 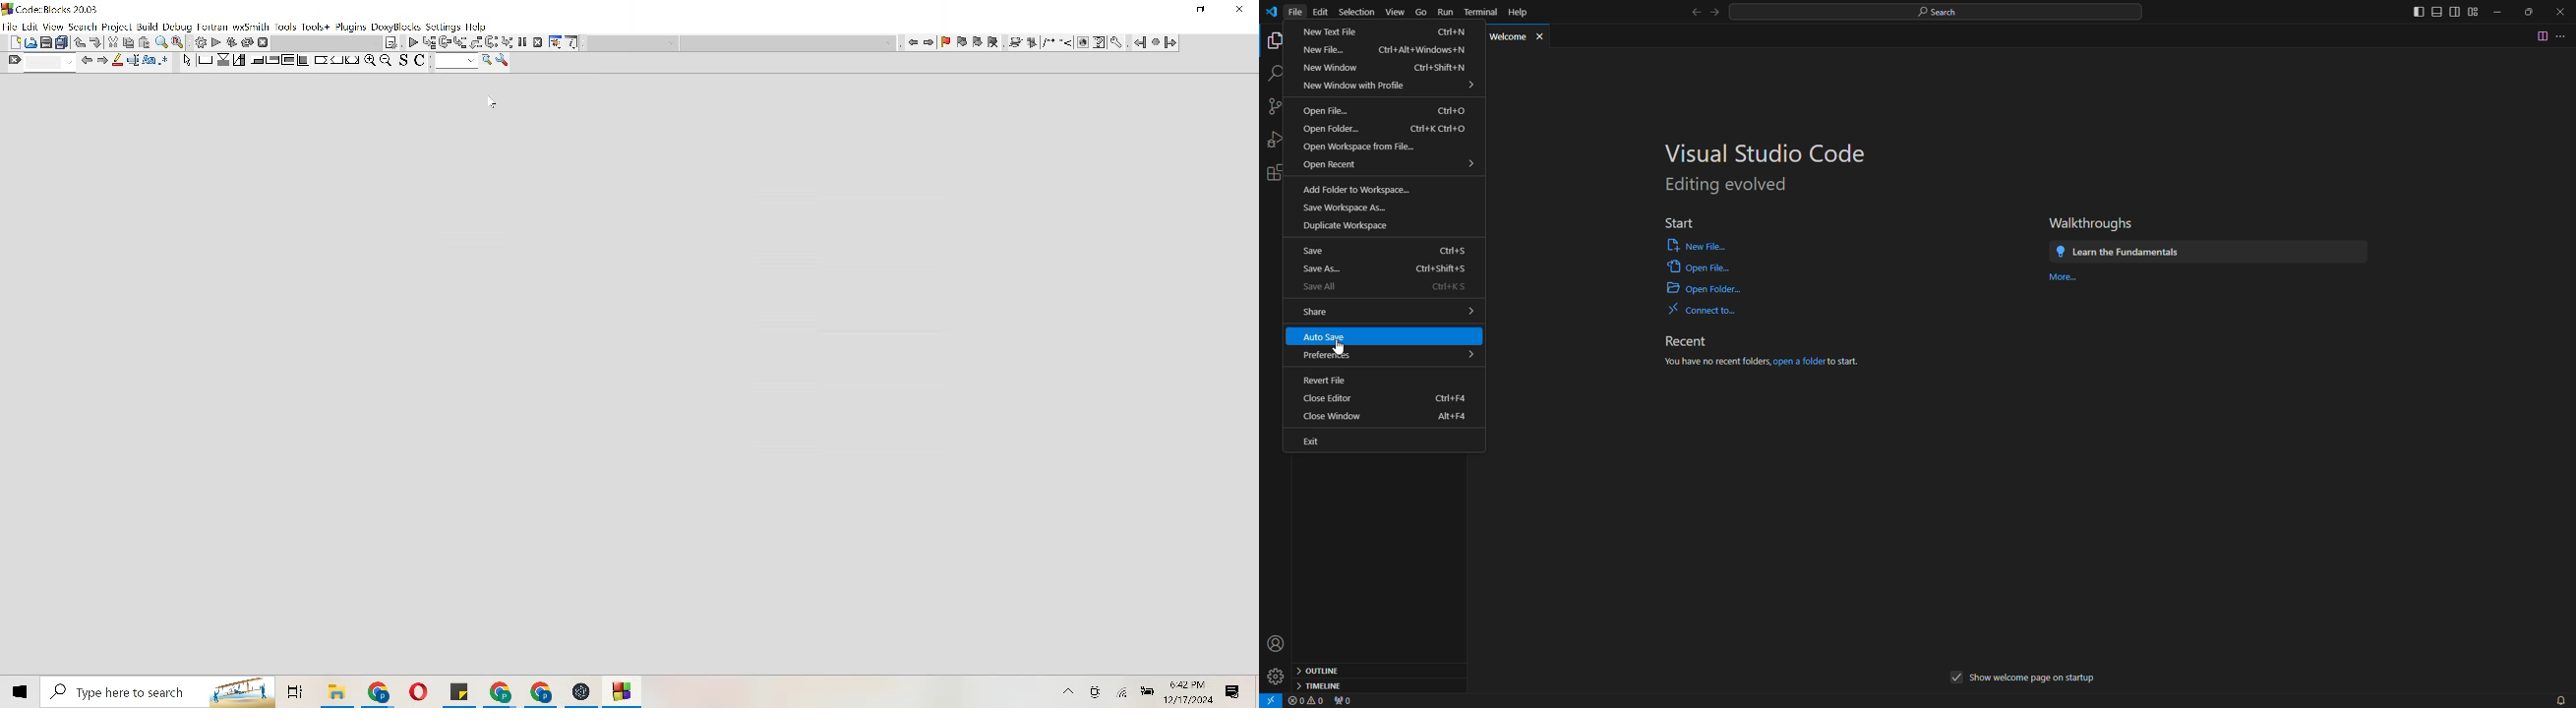 What do you see at coordinates (387, 60) in the screenshot?
I see `Zoom out` at bounding box center [387, 60].